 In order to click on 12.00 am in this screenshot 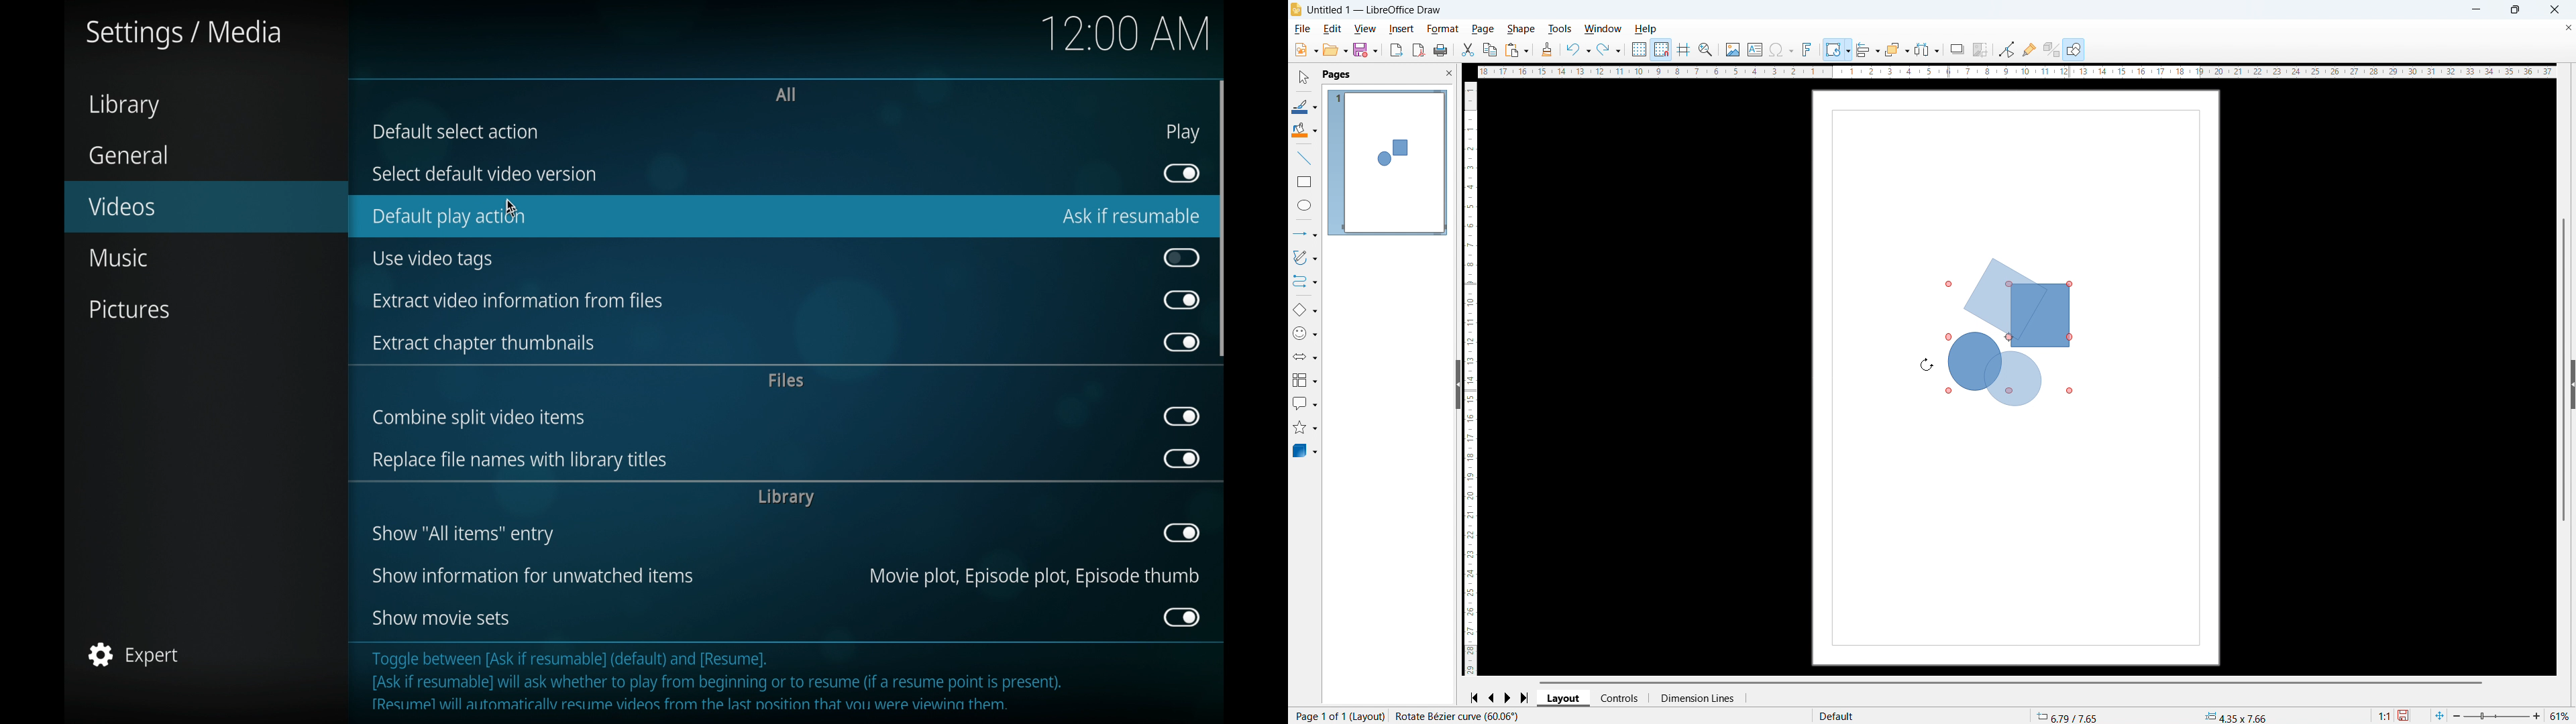, I will do `click(1126, 34)`.